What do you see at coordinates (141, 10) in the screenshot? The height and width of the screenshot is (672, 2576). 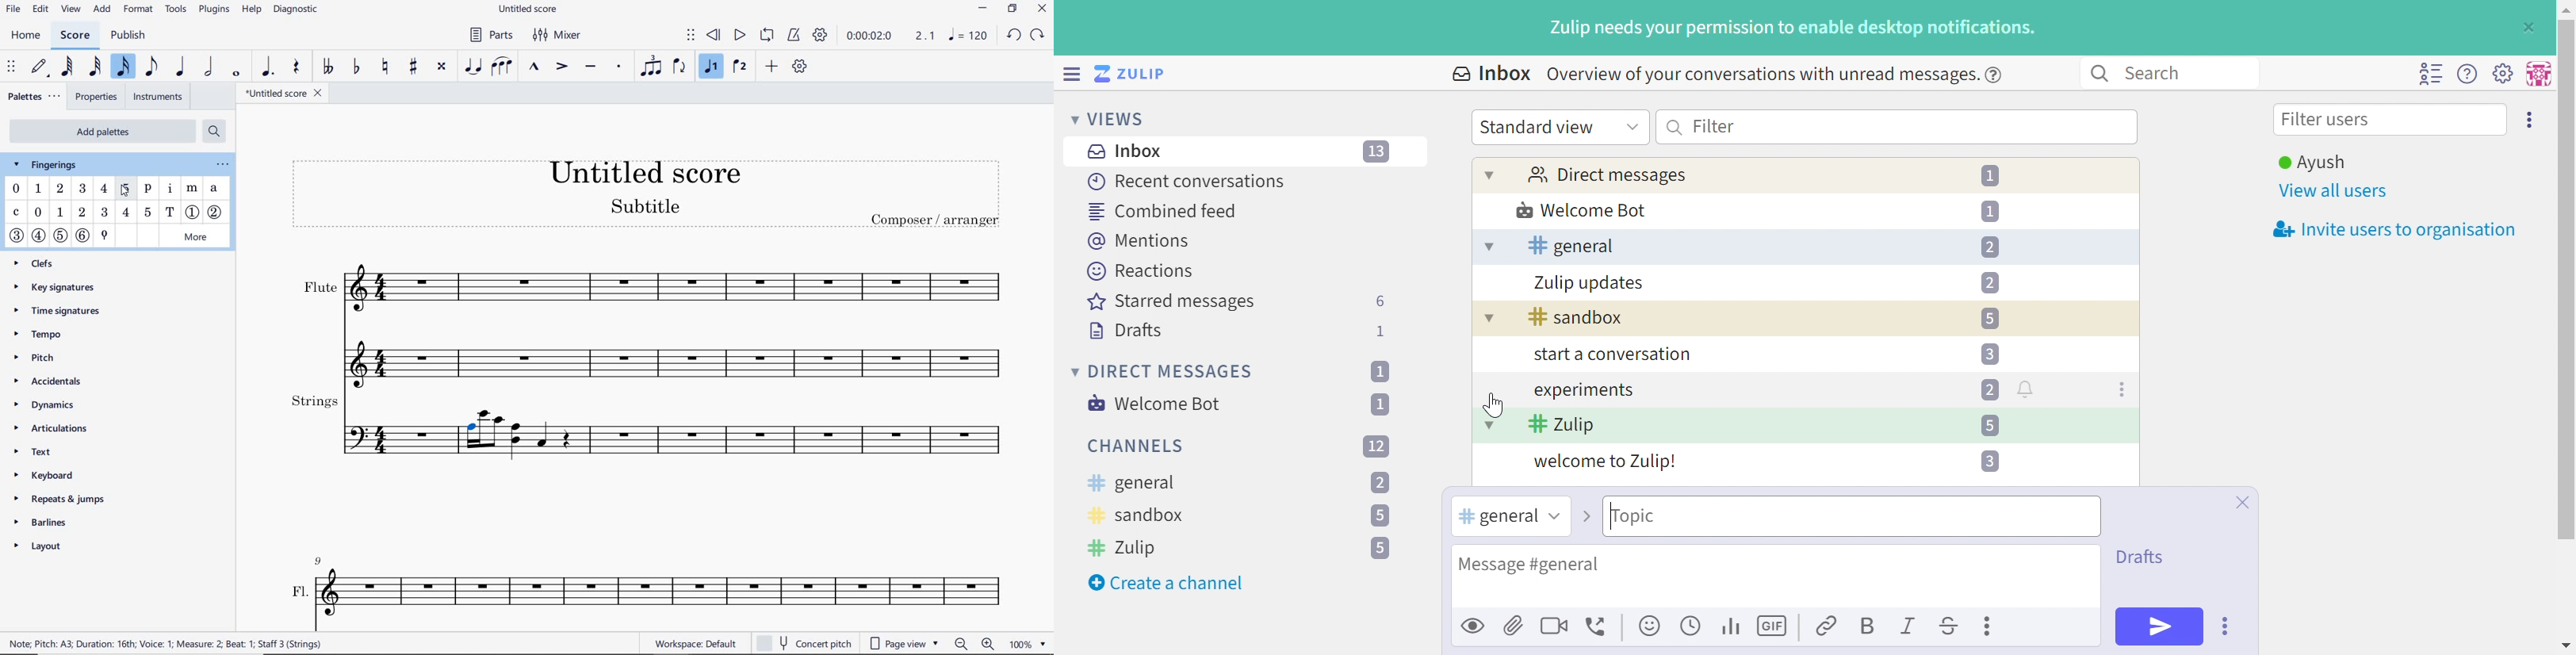 I see `format` at bounding box center [141, 10].